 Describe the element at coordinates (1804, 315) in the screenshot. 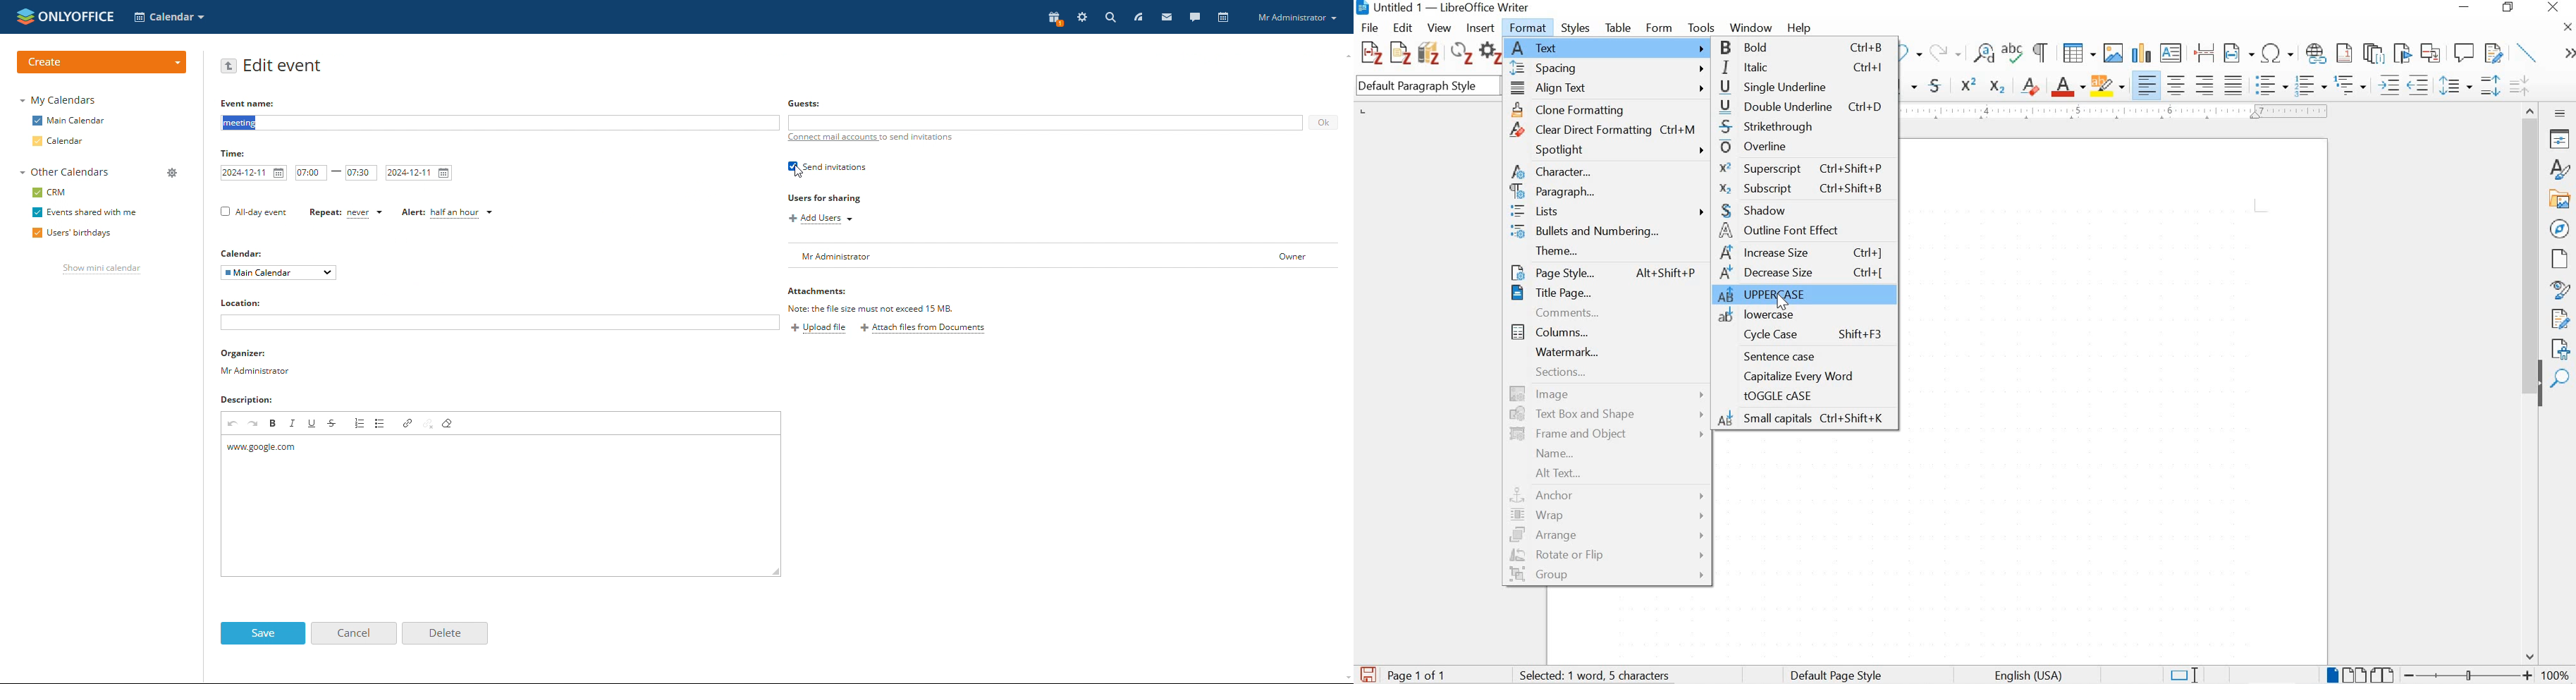

I see `lowercase` at that location.